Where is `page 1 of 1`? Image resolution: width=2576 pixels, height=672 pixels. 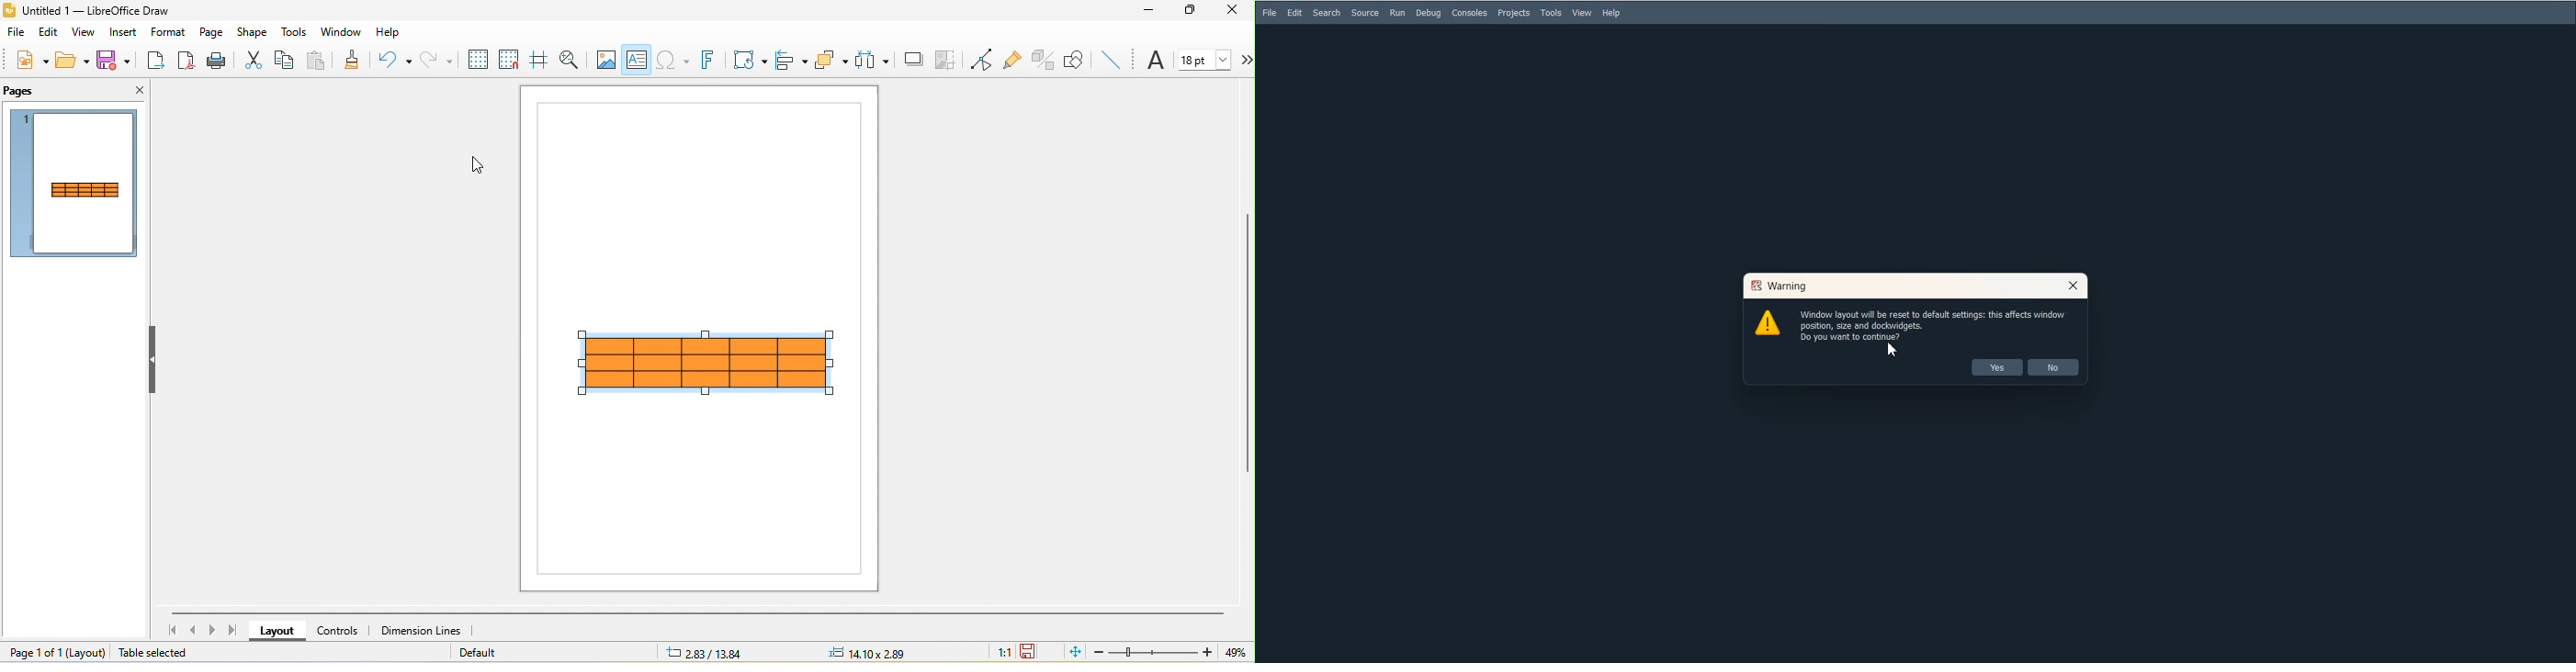
page 1 of 1 is located at coordinates (32, 651).